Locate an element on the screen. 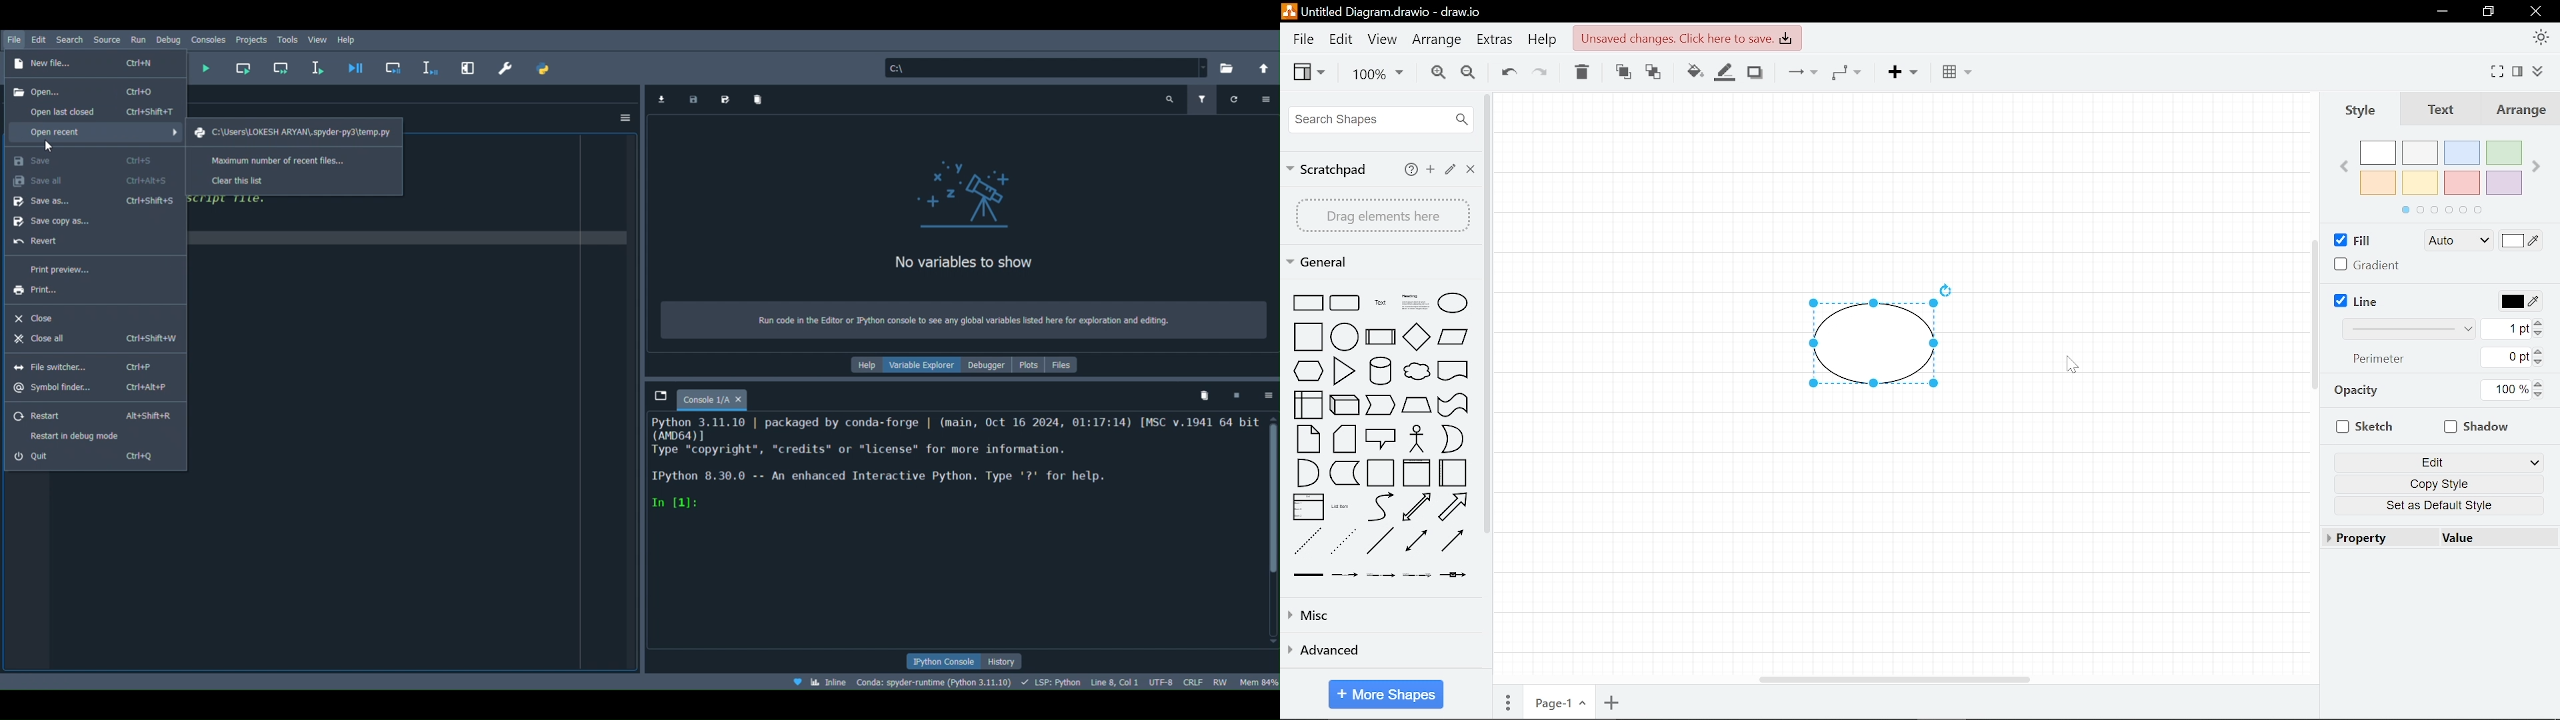  Fill colour is located at coordinates (1692, 73).